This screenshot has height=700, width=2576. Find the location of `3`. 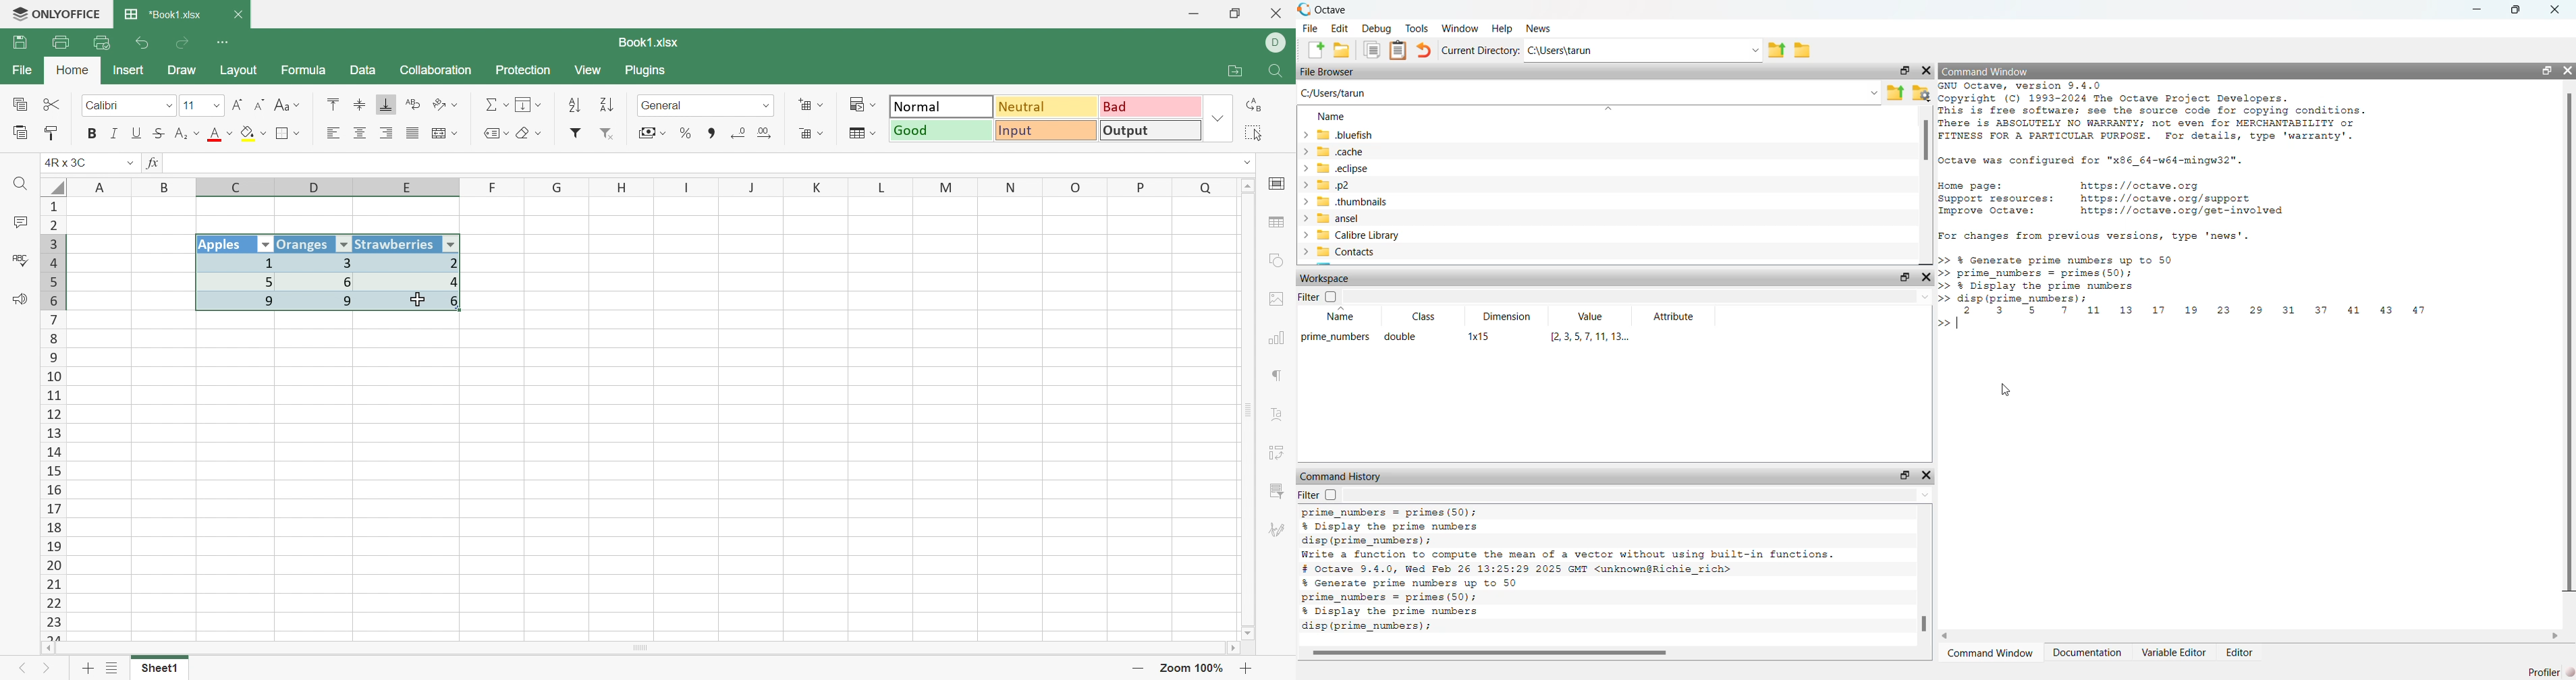

3 is located at coordinates (319, 262).